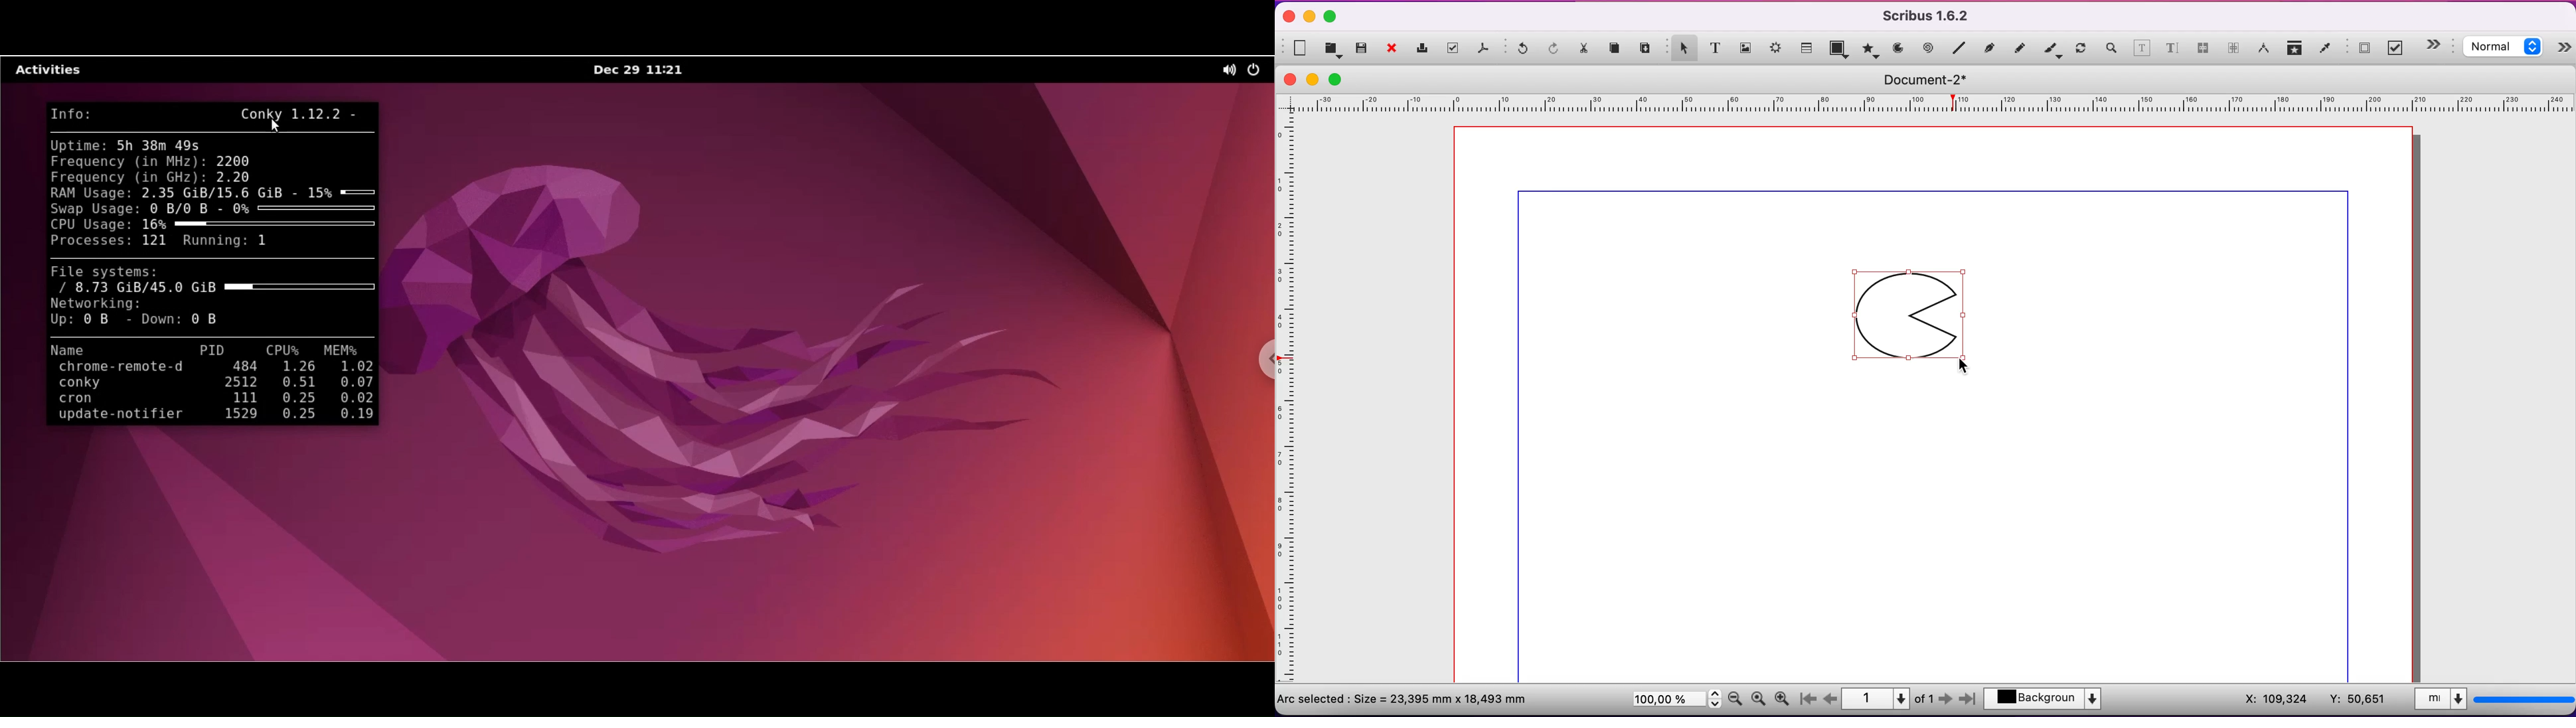 The height and width of the screenshot is (728, 2576). Describe the element at coordinates (2361, 49) in the screenshot. I see `insert pdf press button` at that location.